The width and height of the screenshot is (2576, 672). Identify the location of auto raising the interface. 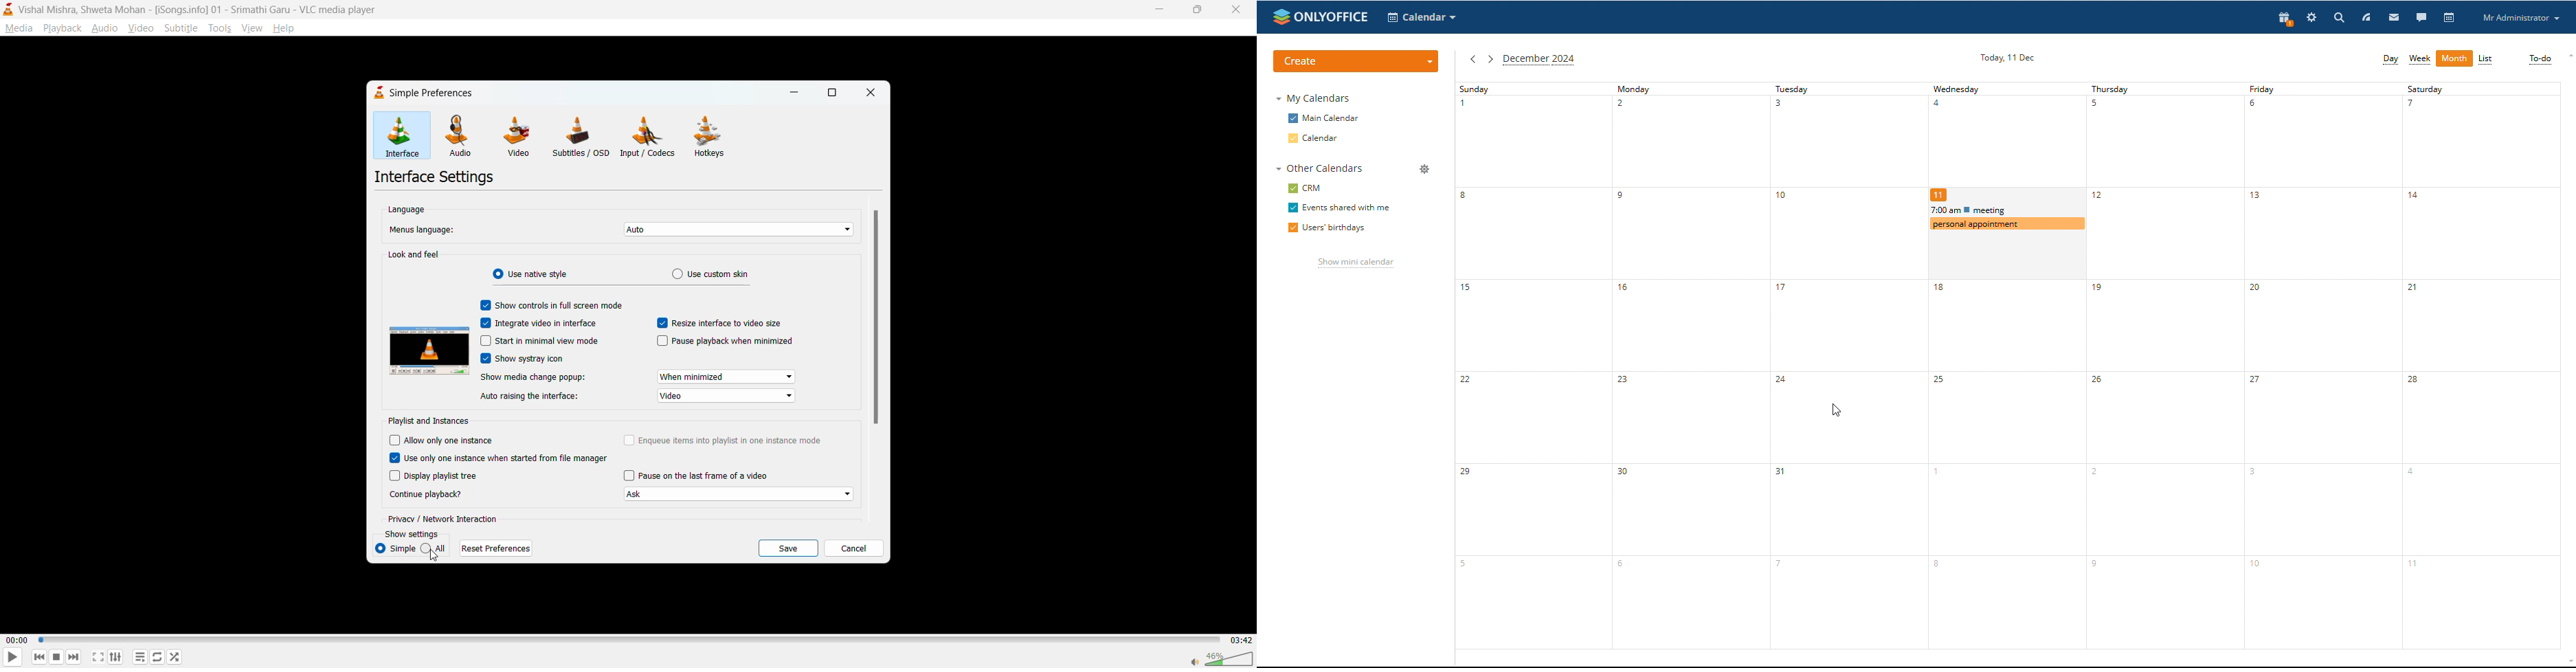
(528, 398).